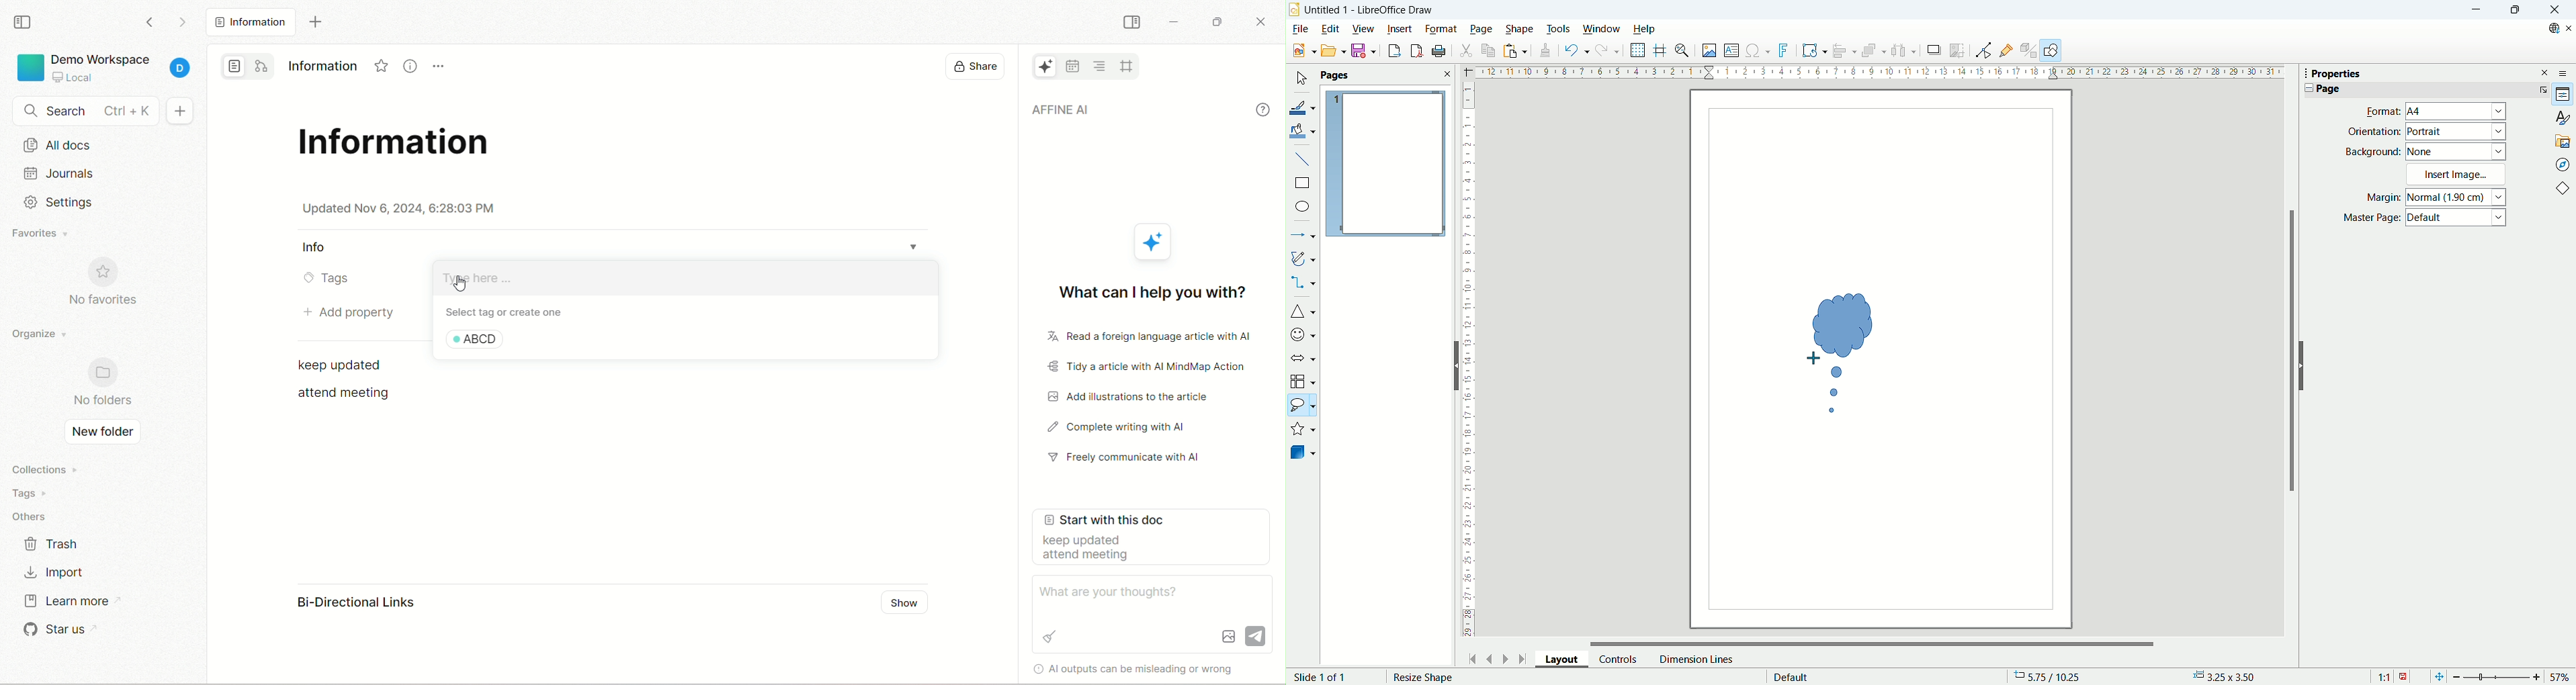 Image resolution: width=2576 pixels, height=700 pixels. I want to click on basic shapes, so click(1303, 313).